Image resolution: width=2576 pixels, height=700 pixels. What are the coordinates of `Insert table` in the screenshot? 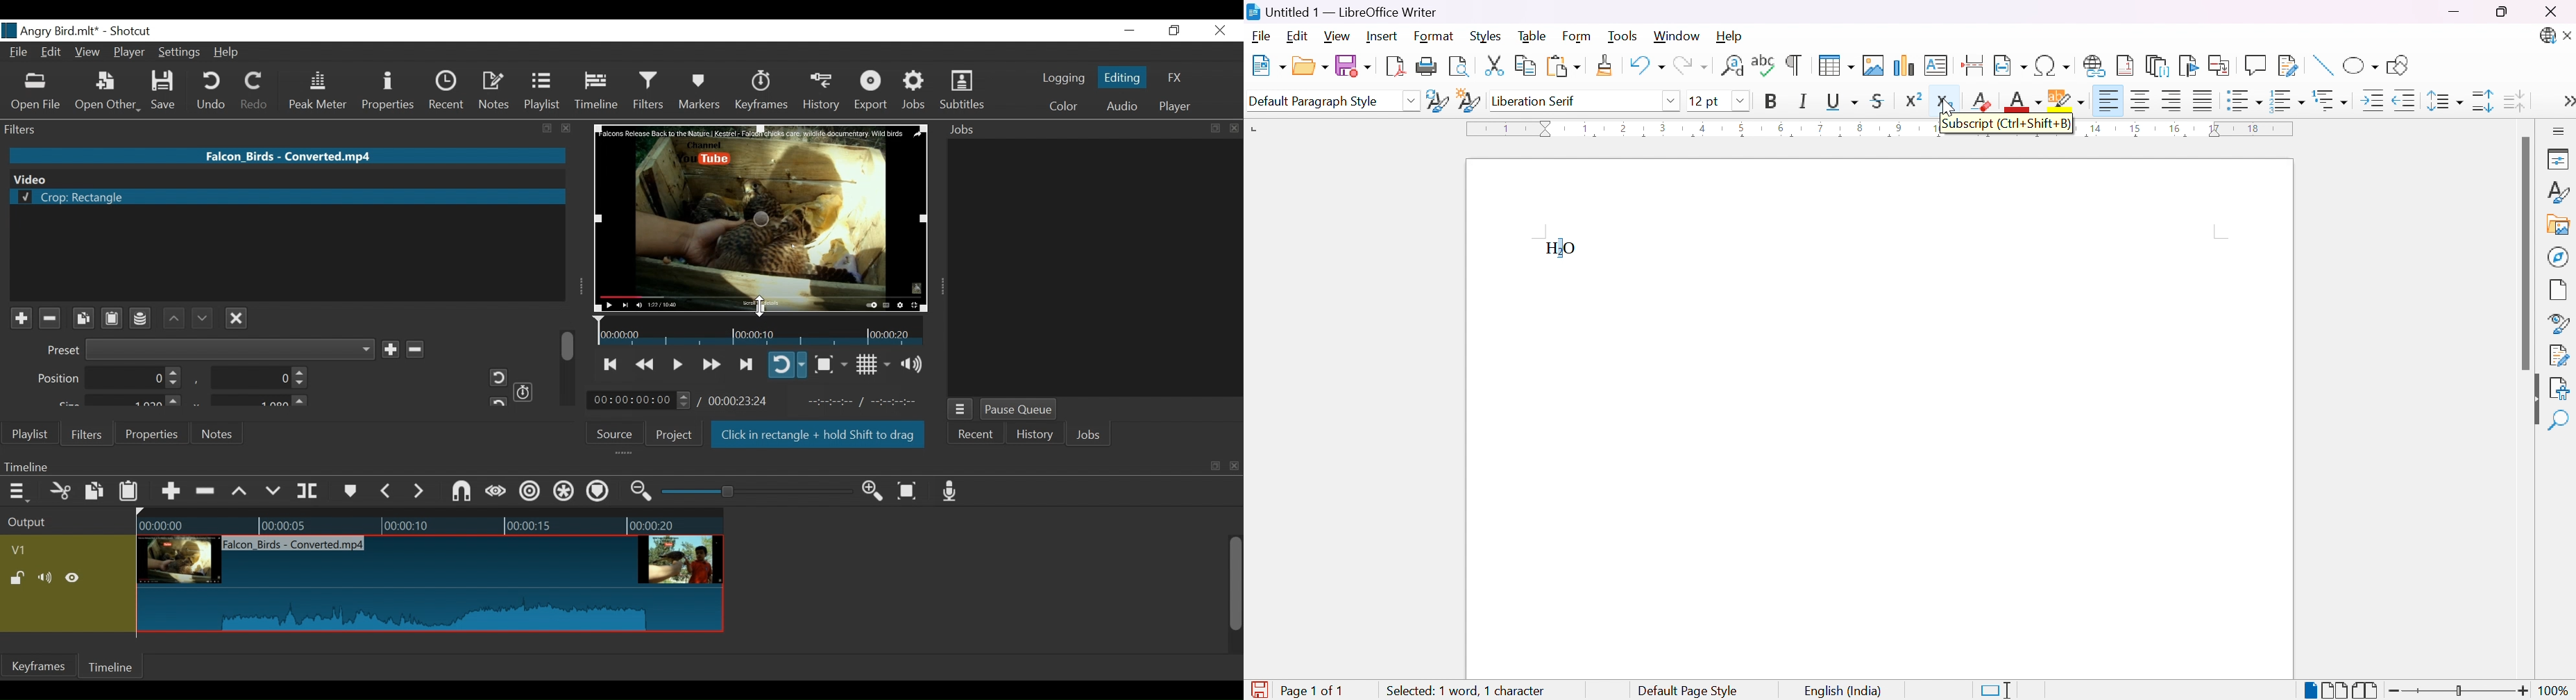 It's located at (1836, 65).